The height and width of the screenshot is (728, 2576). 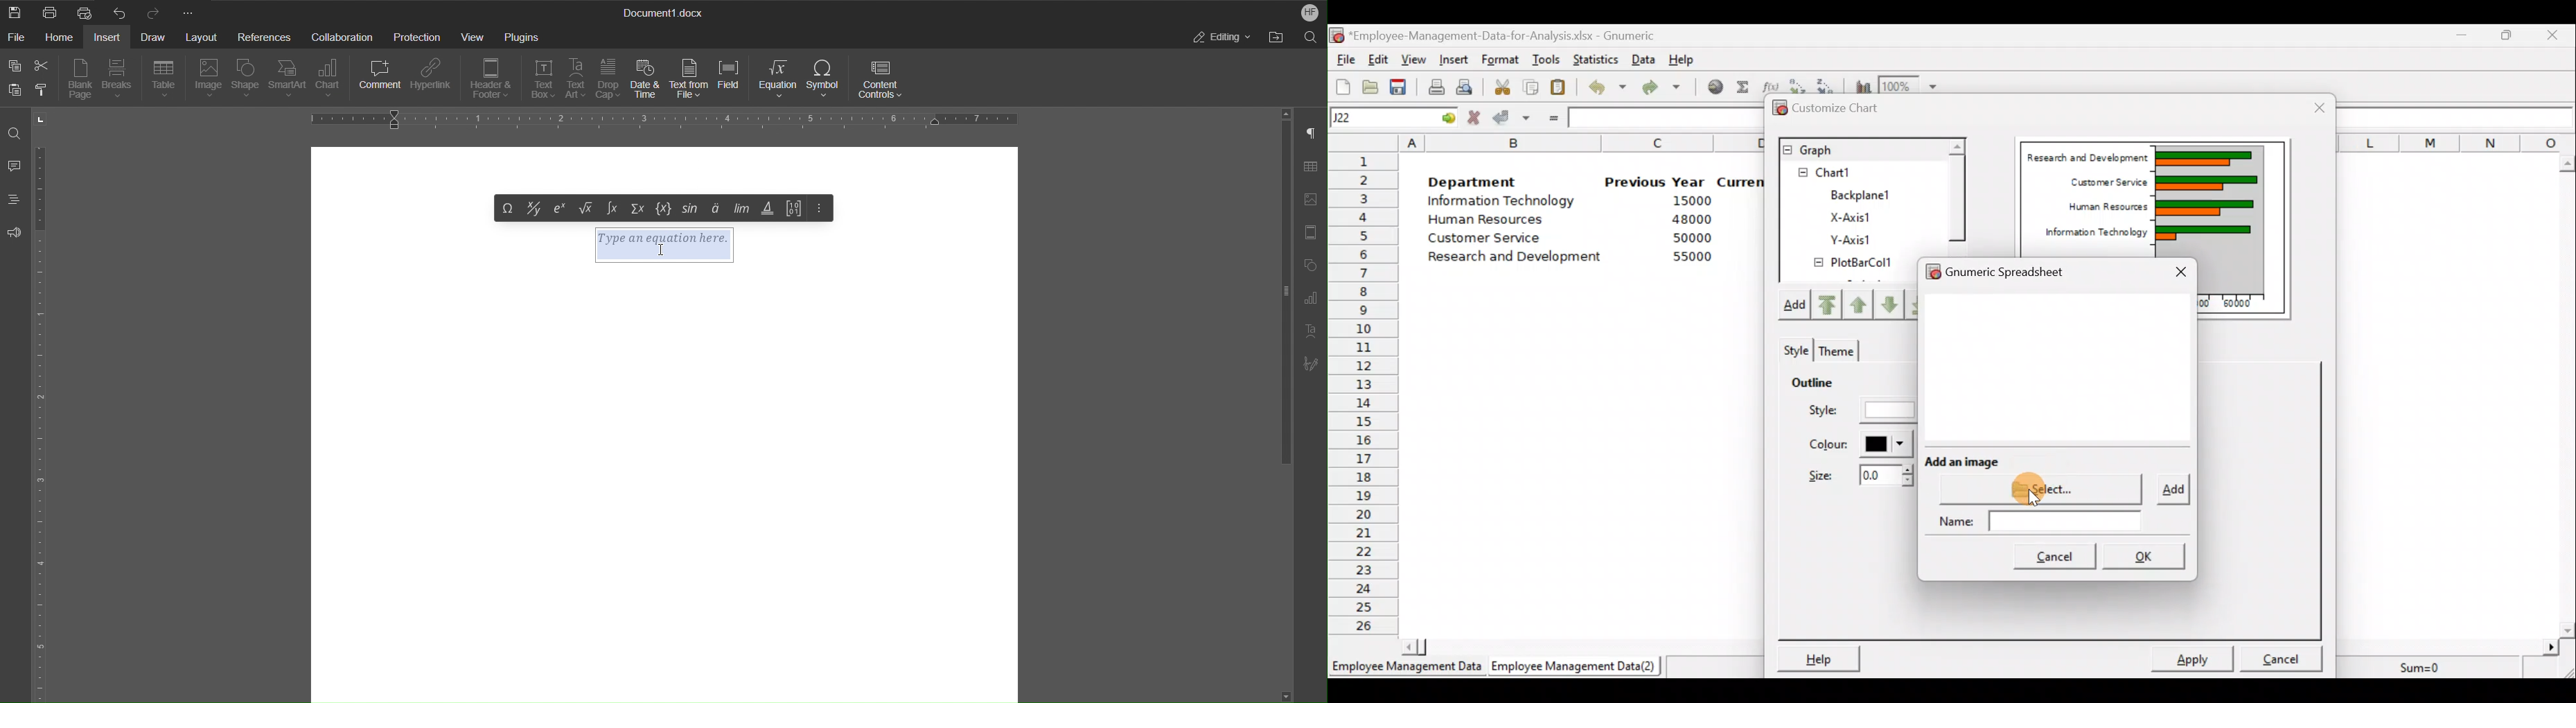 I want to click on Size, so click(x=1854, y=479).